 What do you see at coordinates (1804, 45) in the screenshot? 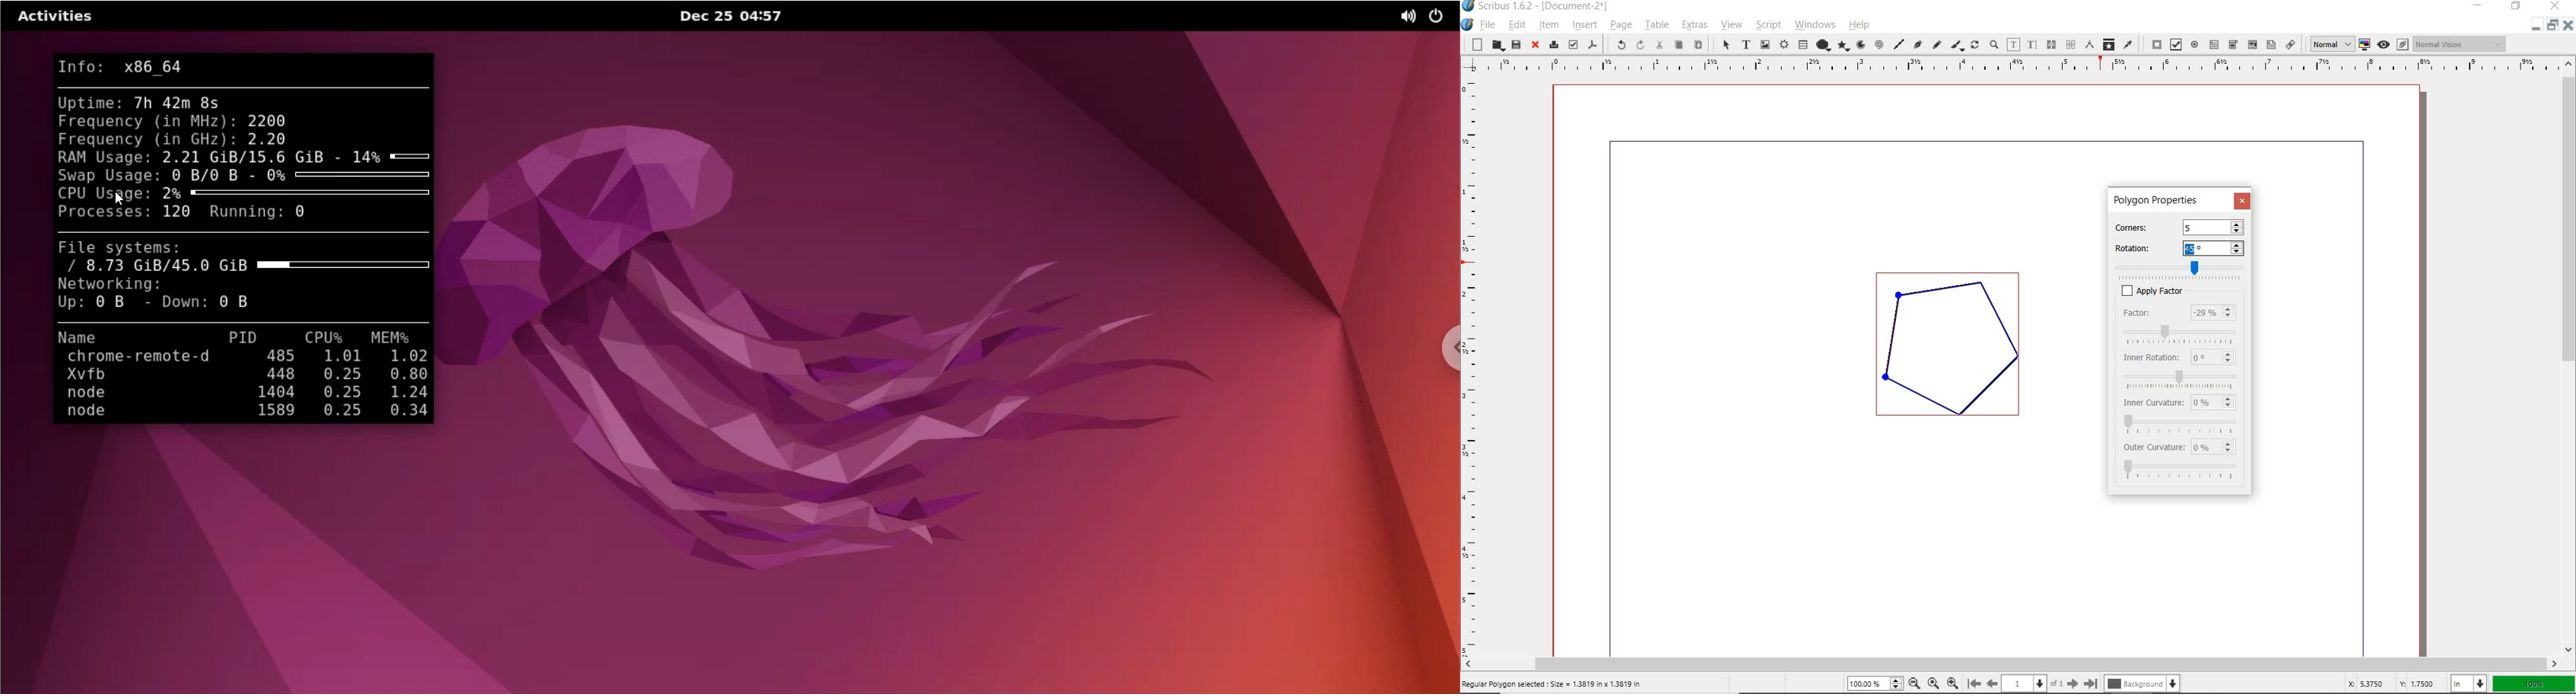
I see `table` at bounding box center [1804, 45].